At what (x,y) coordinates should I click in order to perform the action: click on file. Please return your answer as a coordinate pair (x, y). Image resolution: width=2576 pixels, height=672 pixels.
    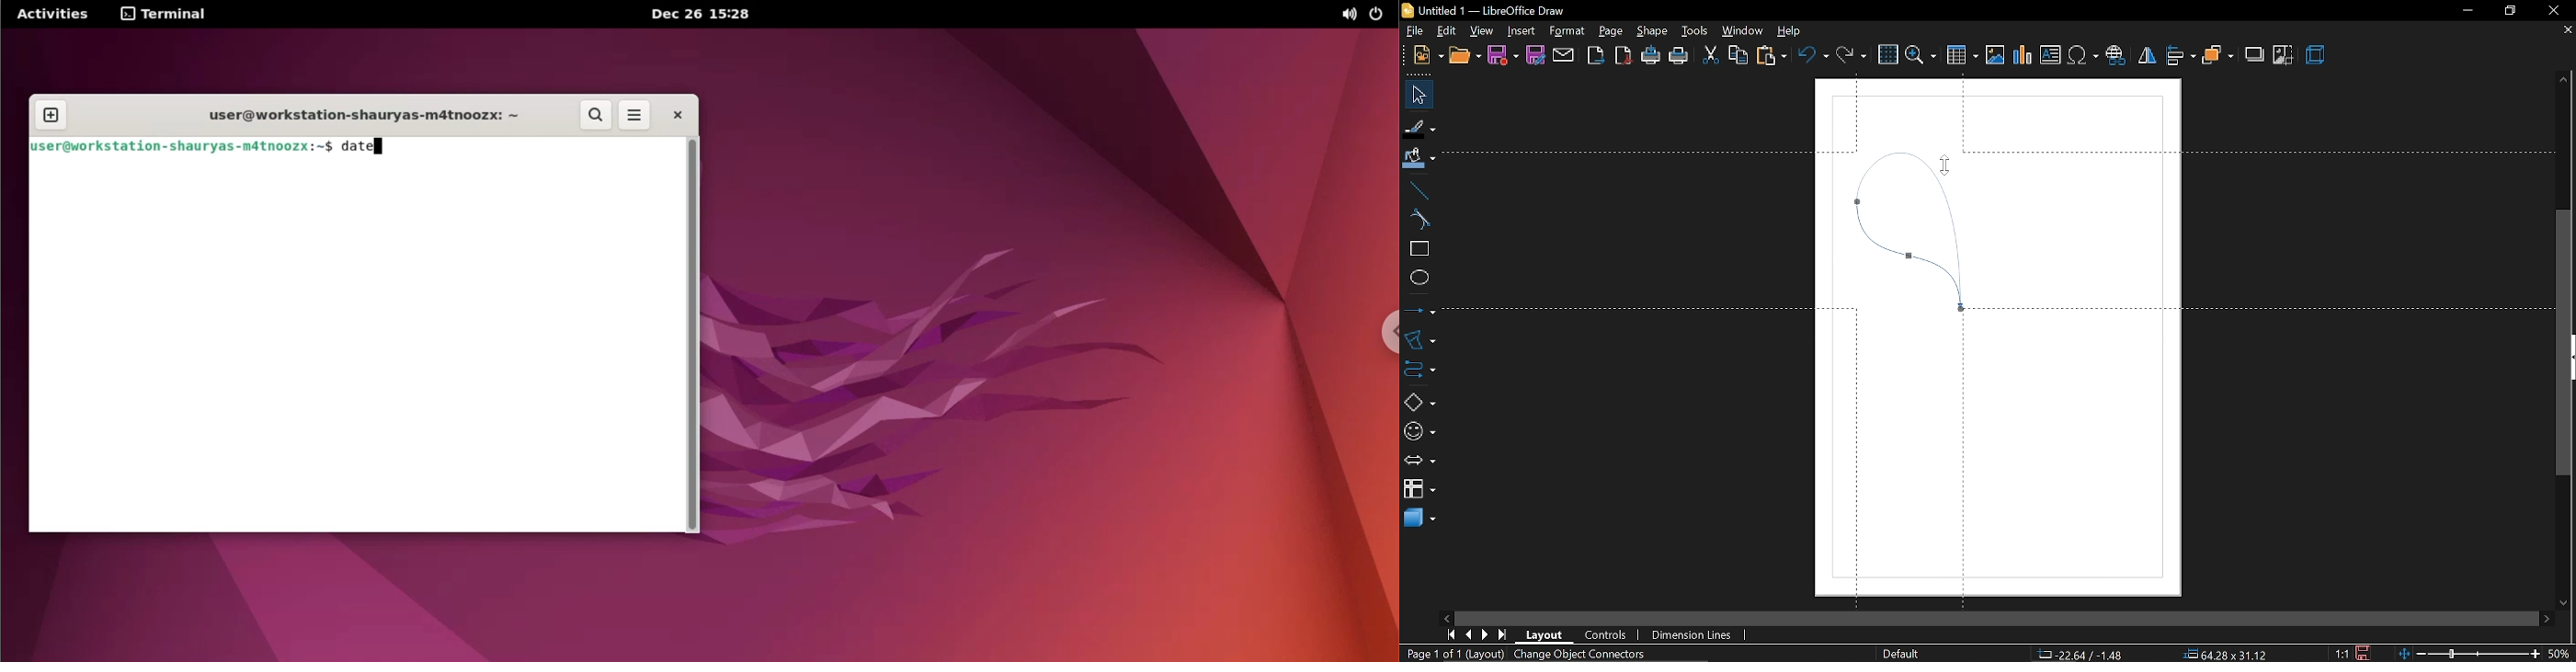
    Looking at the image, I should click on (1411, 30).